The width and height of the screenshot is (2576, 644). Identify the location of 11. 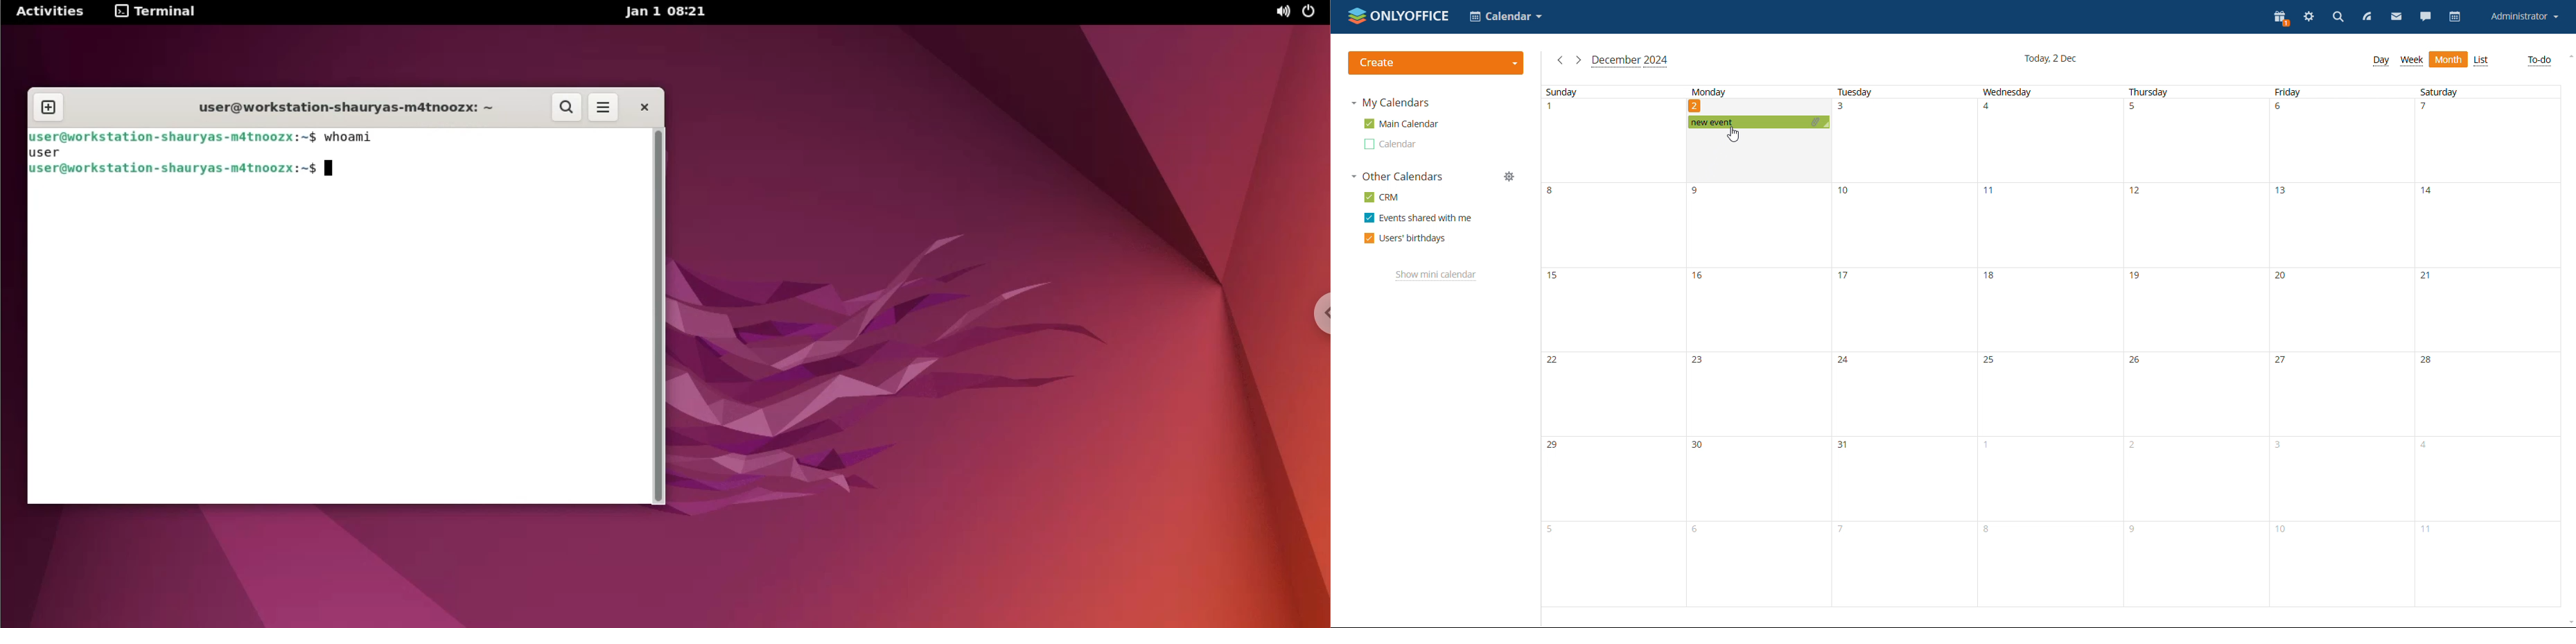
(2431, 534).